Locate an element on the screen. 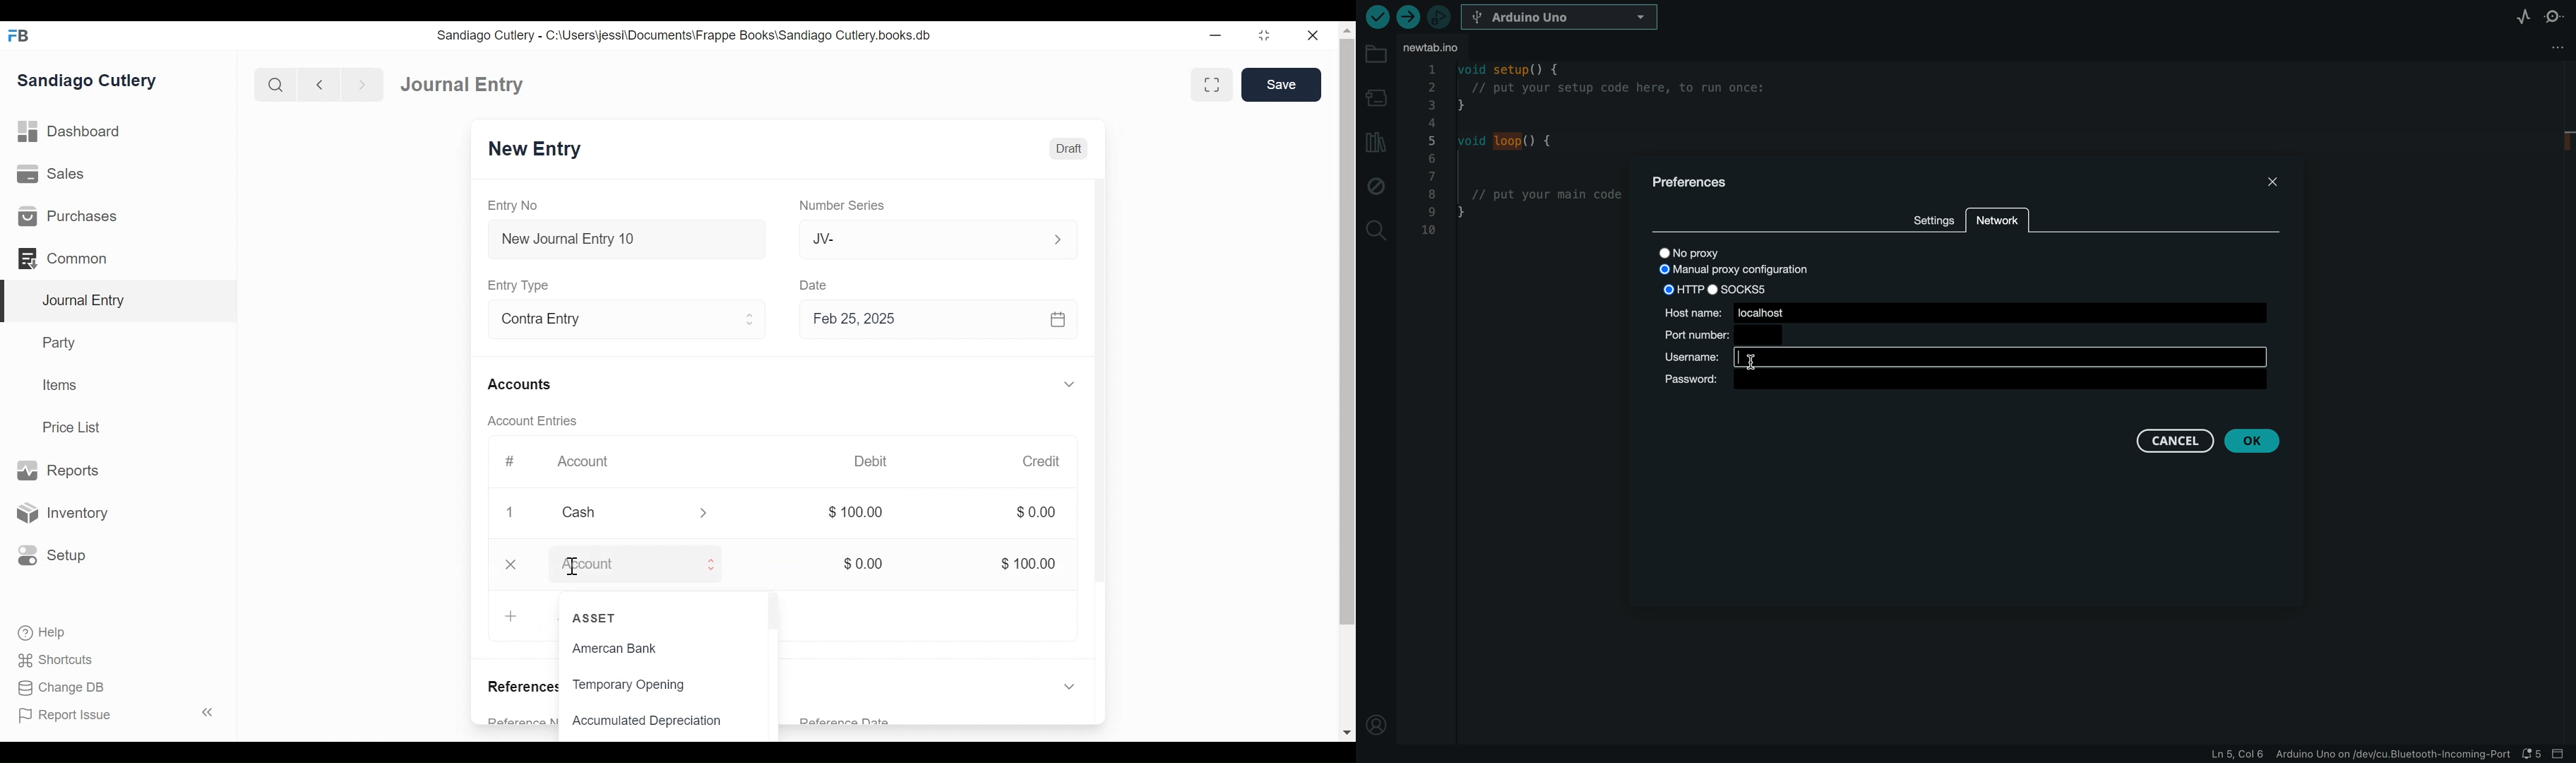 The image size is (2576, 784). Vertical scroll bar is located at coordinates (1347, 332).